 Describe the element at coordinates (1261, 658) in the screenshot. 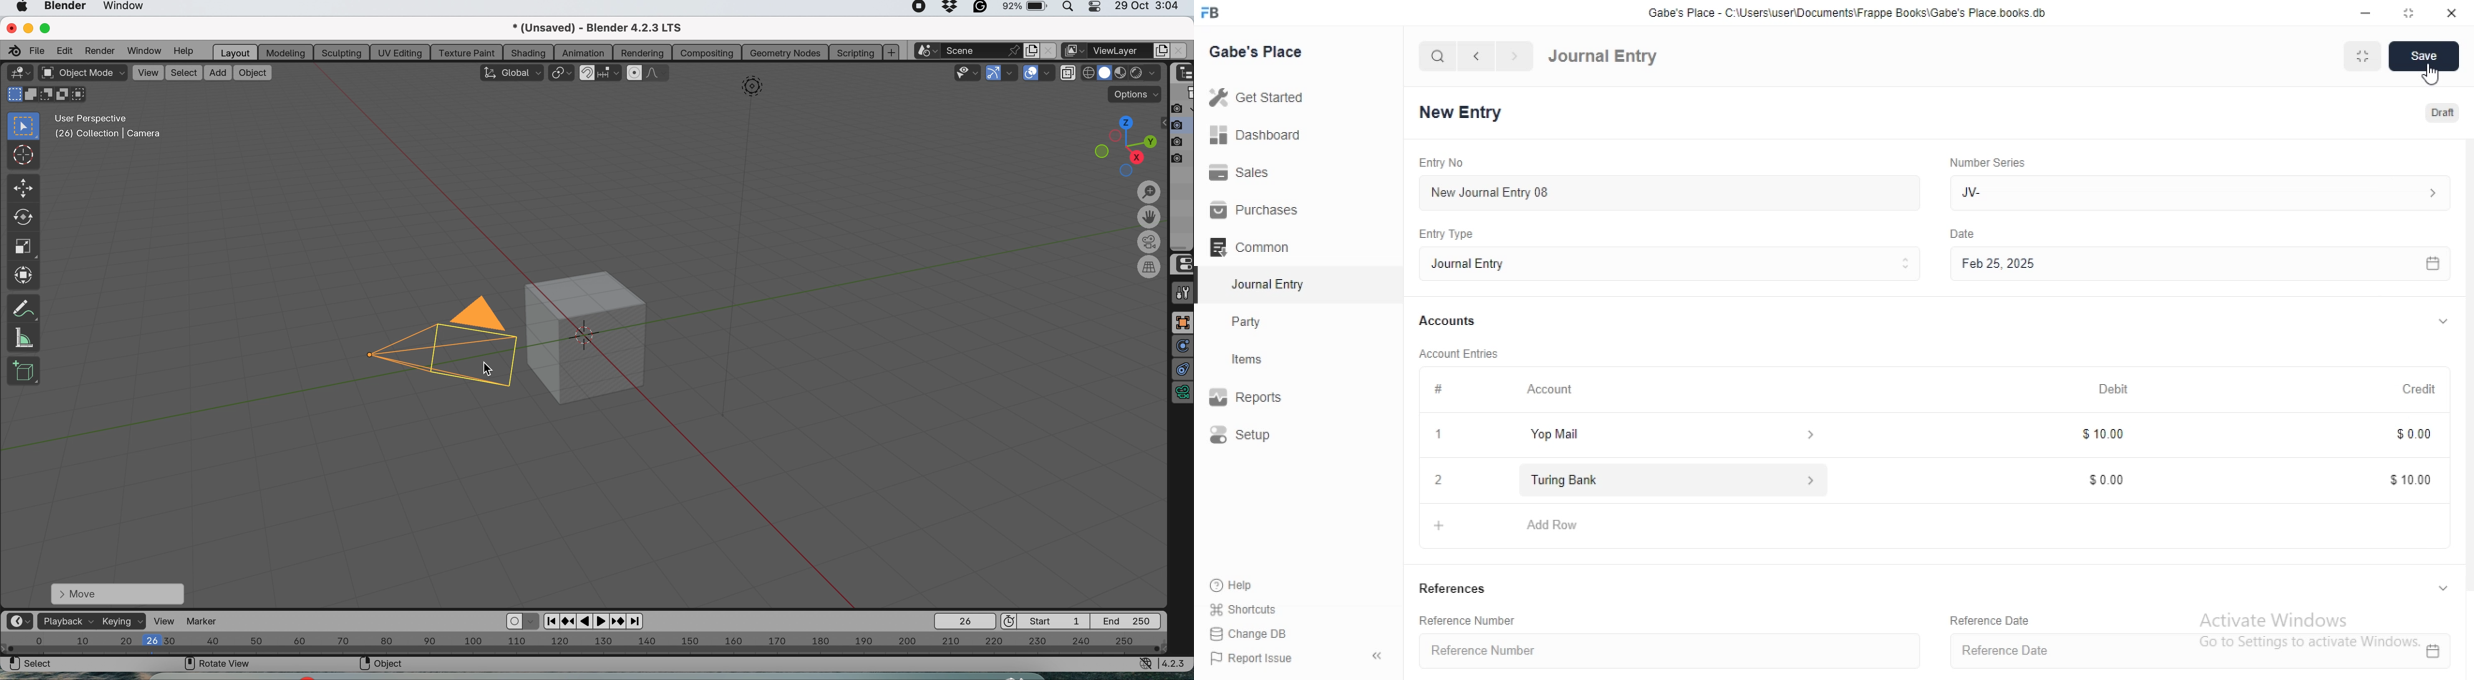

I see `Report Issue` at that location.